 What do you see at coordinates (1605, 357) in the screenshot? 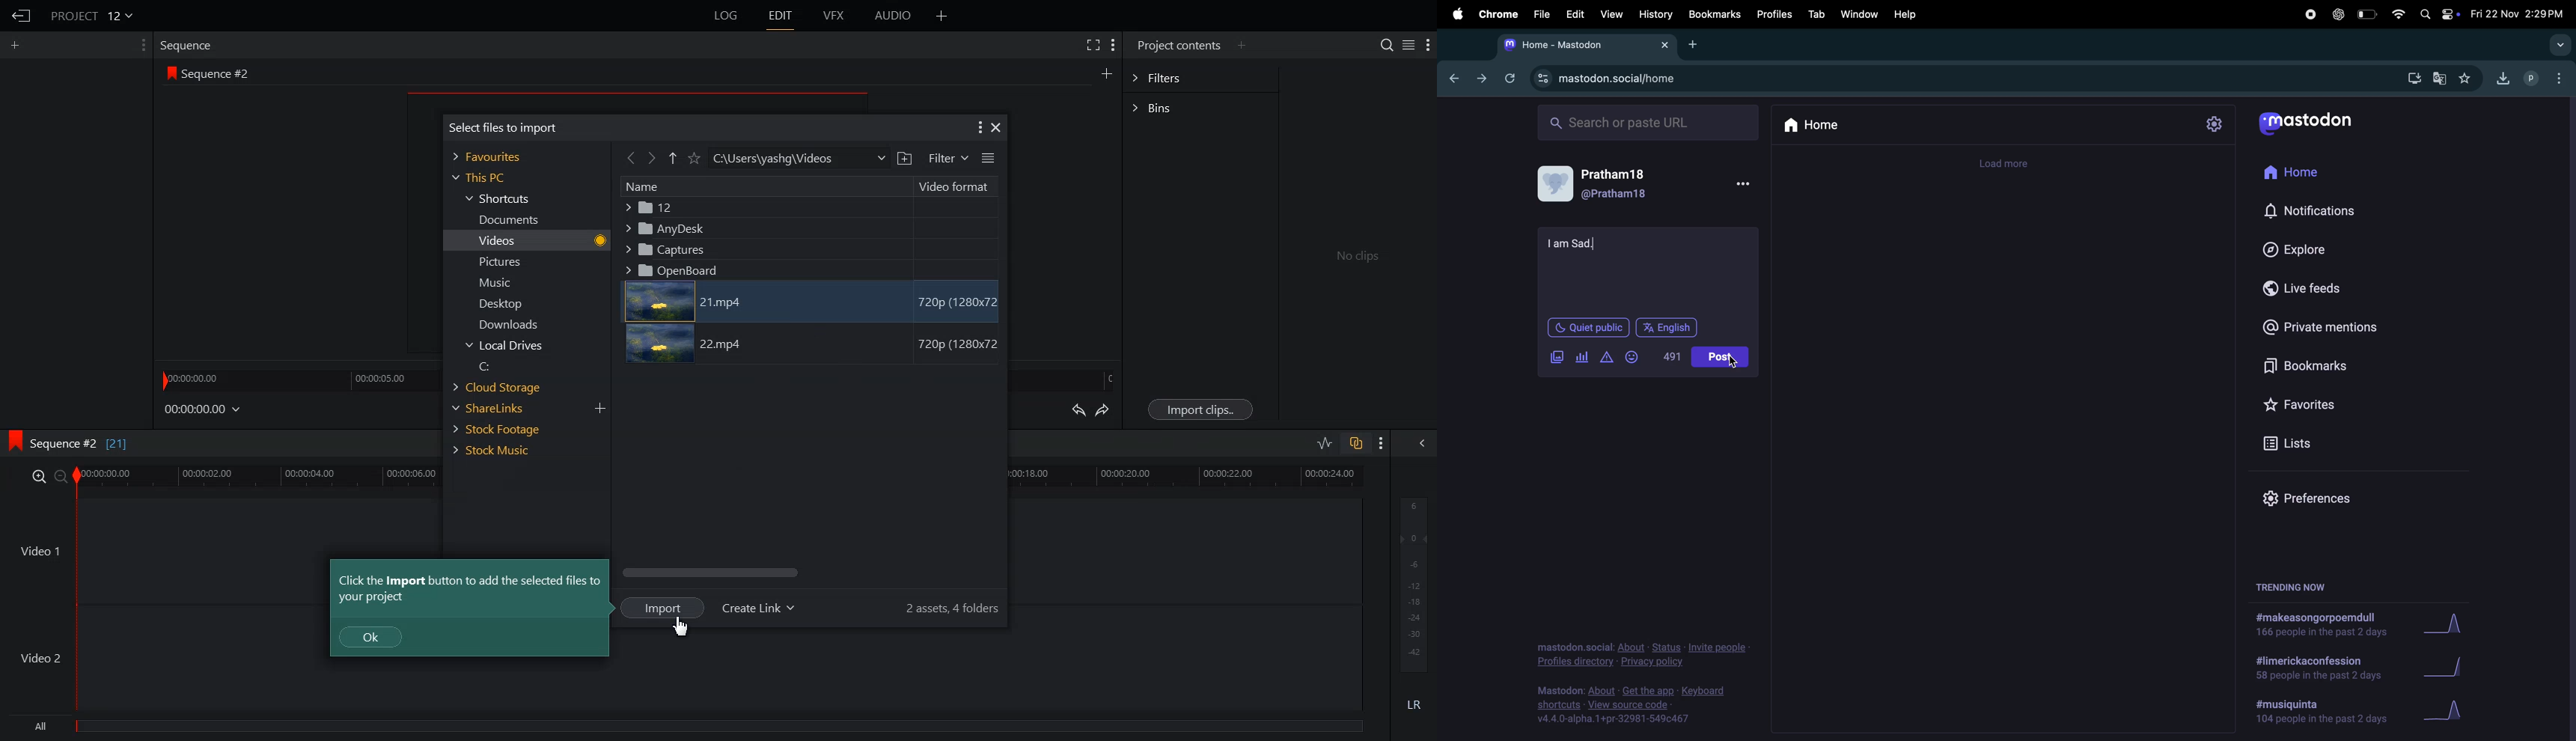
I see `add warning` at bounding box center [1605, 357].